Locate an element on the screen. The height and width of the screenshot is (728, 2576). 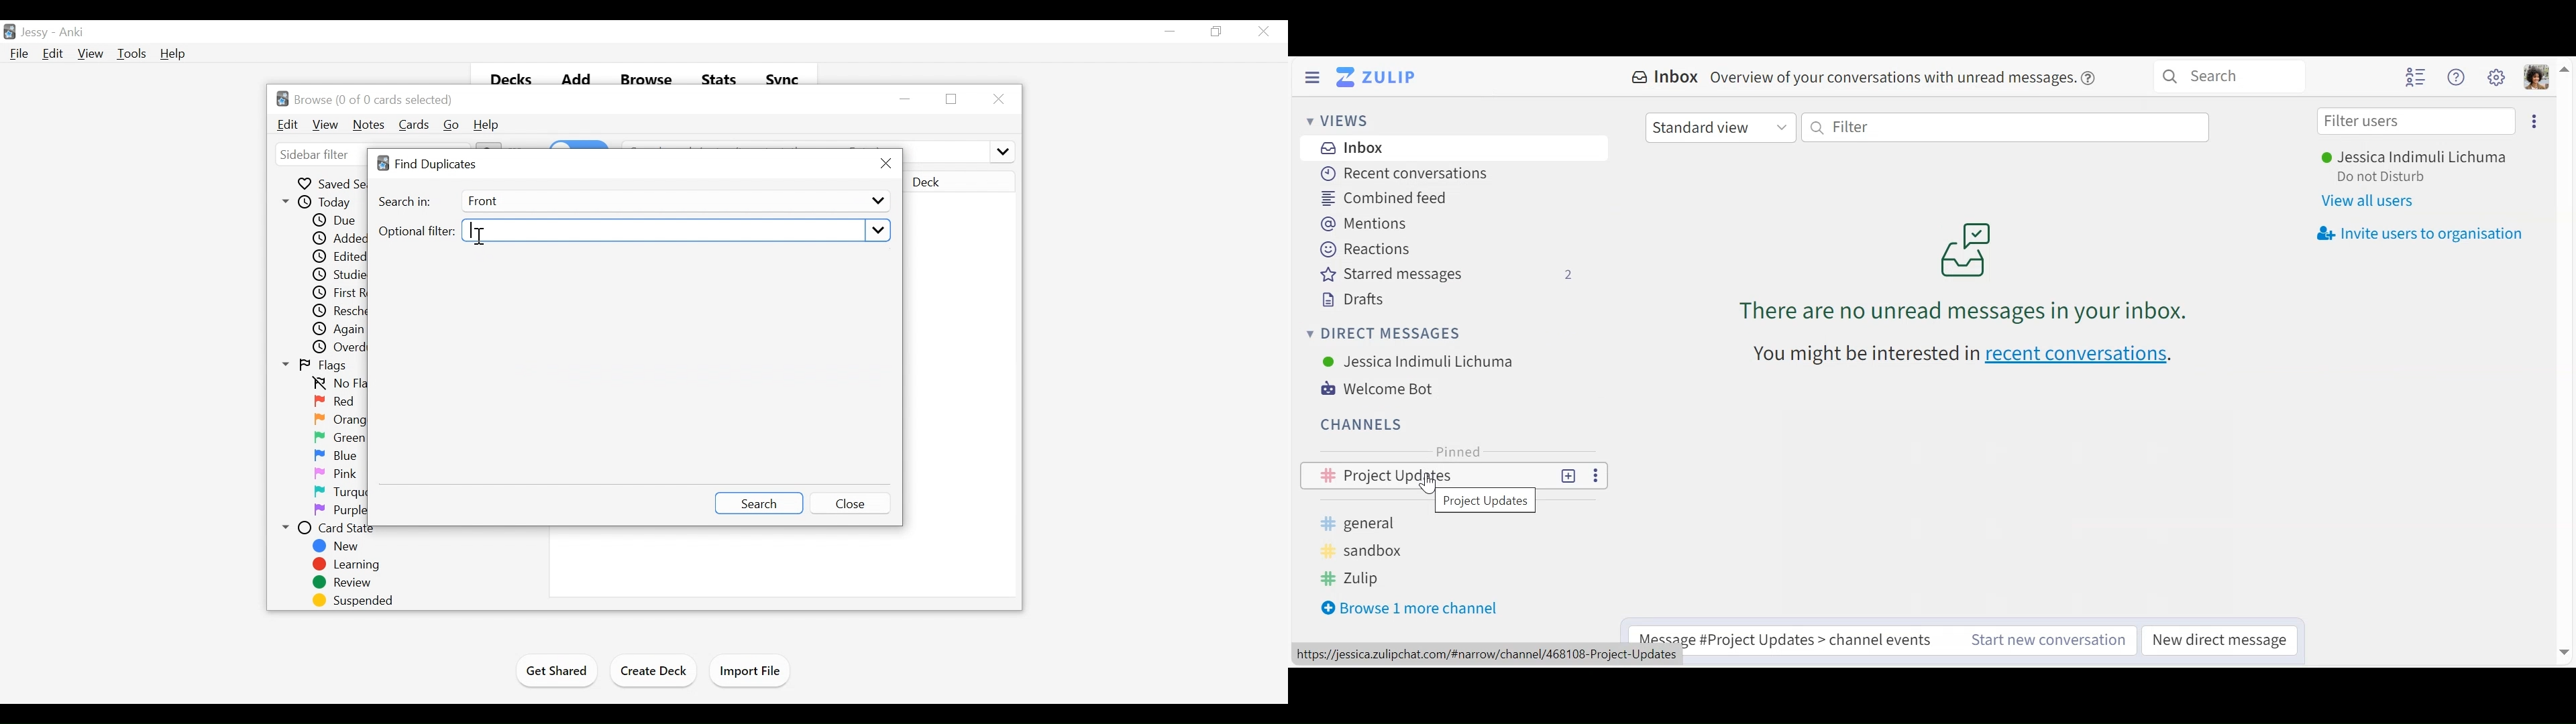
pinned is located at coordinates (1459, 451).